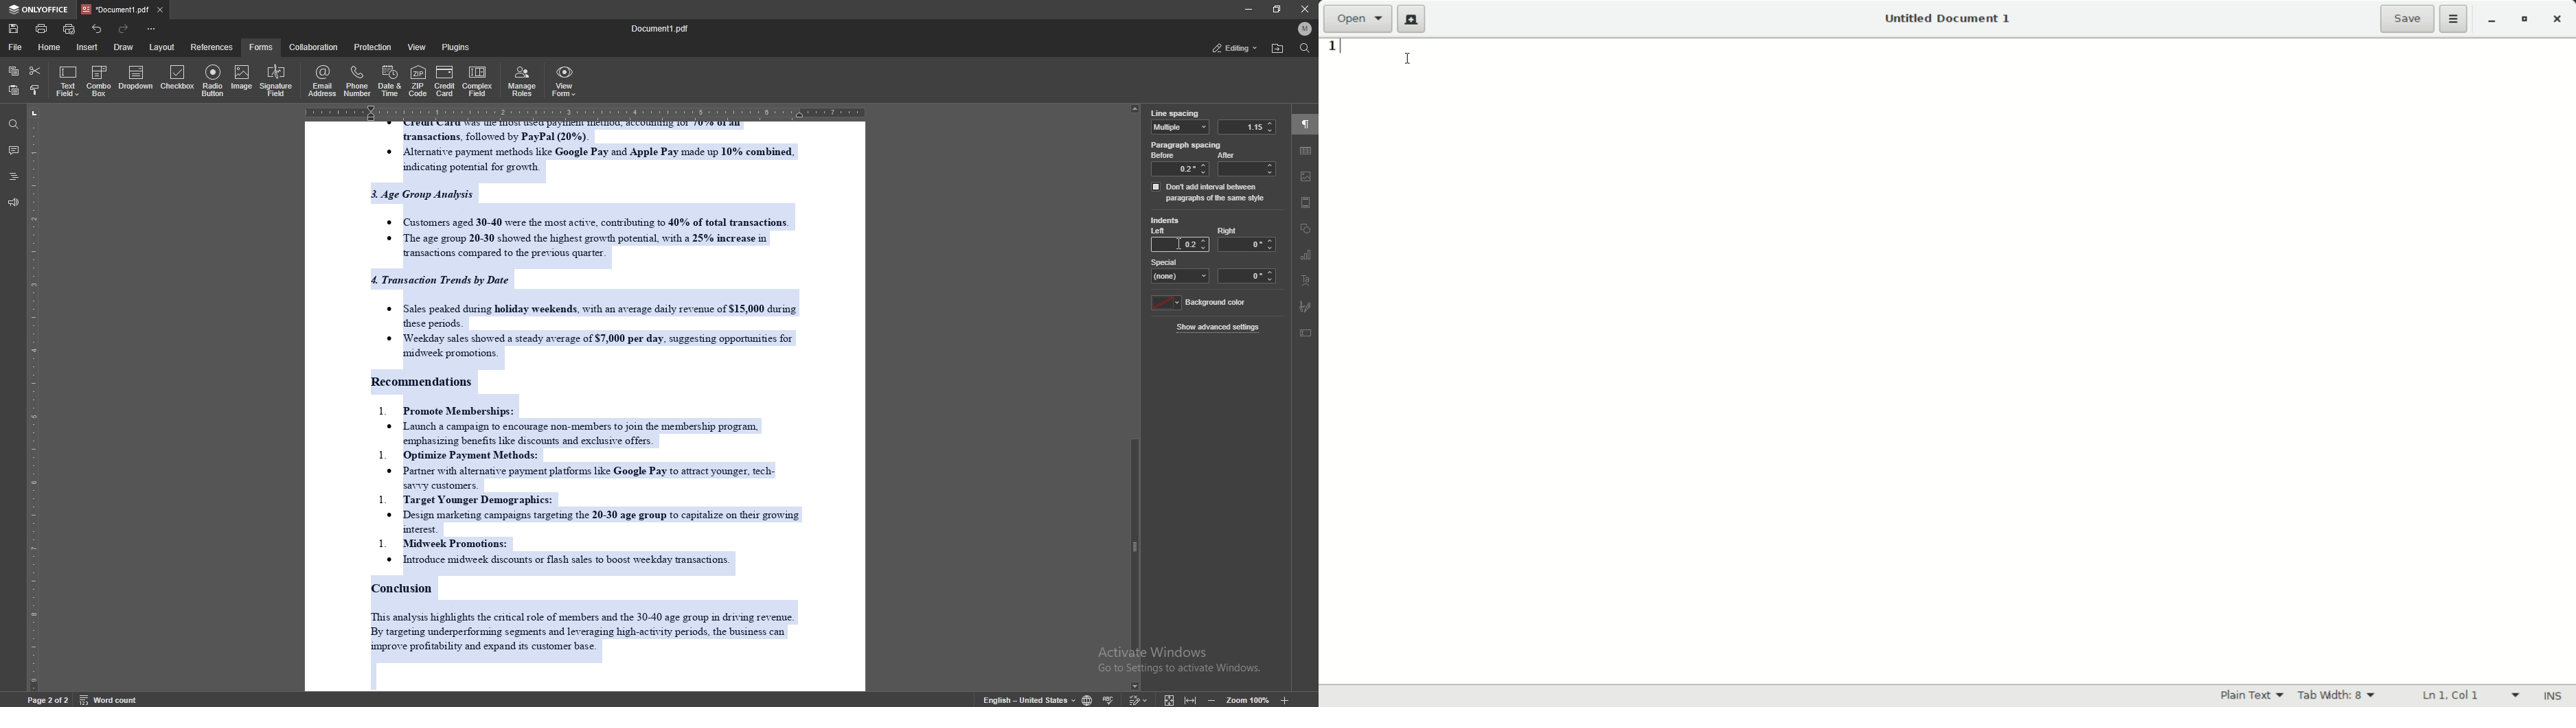  Describe the element at coordinates (1305, 28) in the screenshot. I see `profile` at that location.